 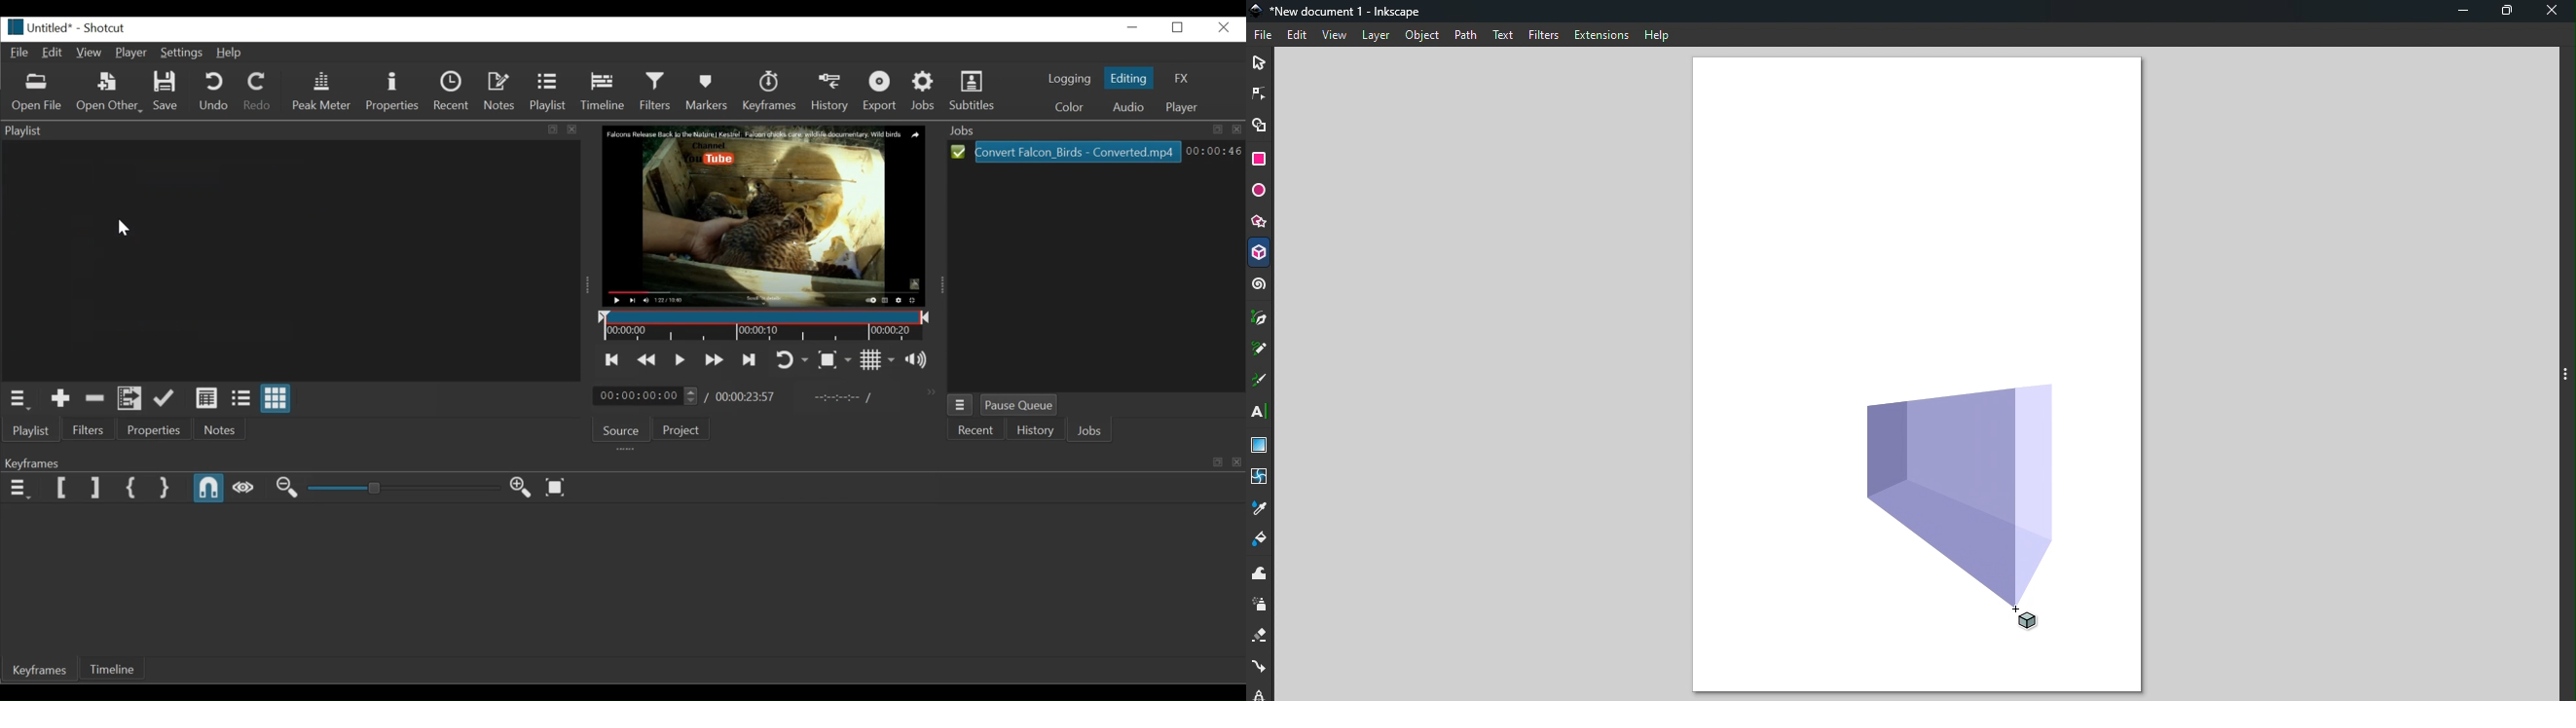 I want to click on Eraser tool, so click(x=1261, y=638).